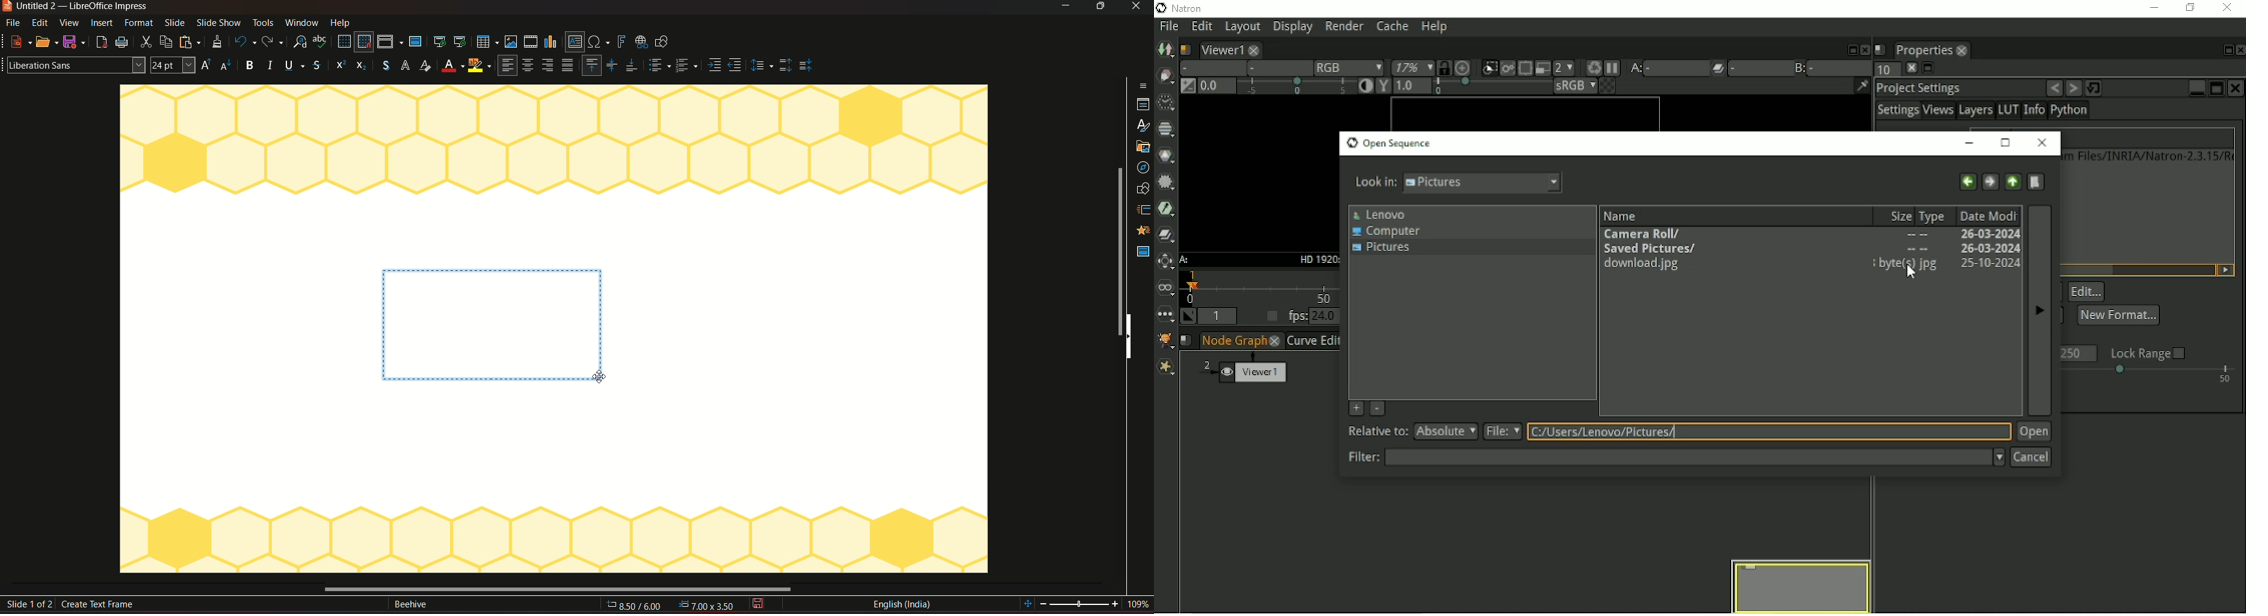  Describe the element at coordinates (390, 42) in the screenshot. I see `display views` at that location.